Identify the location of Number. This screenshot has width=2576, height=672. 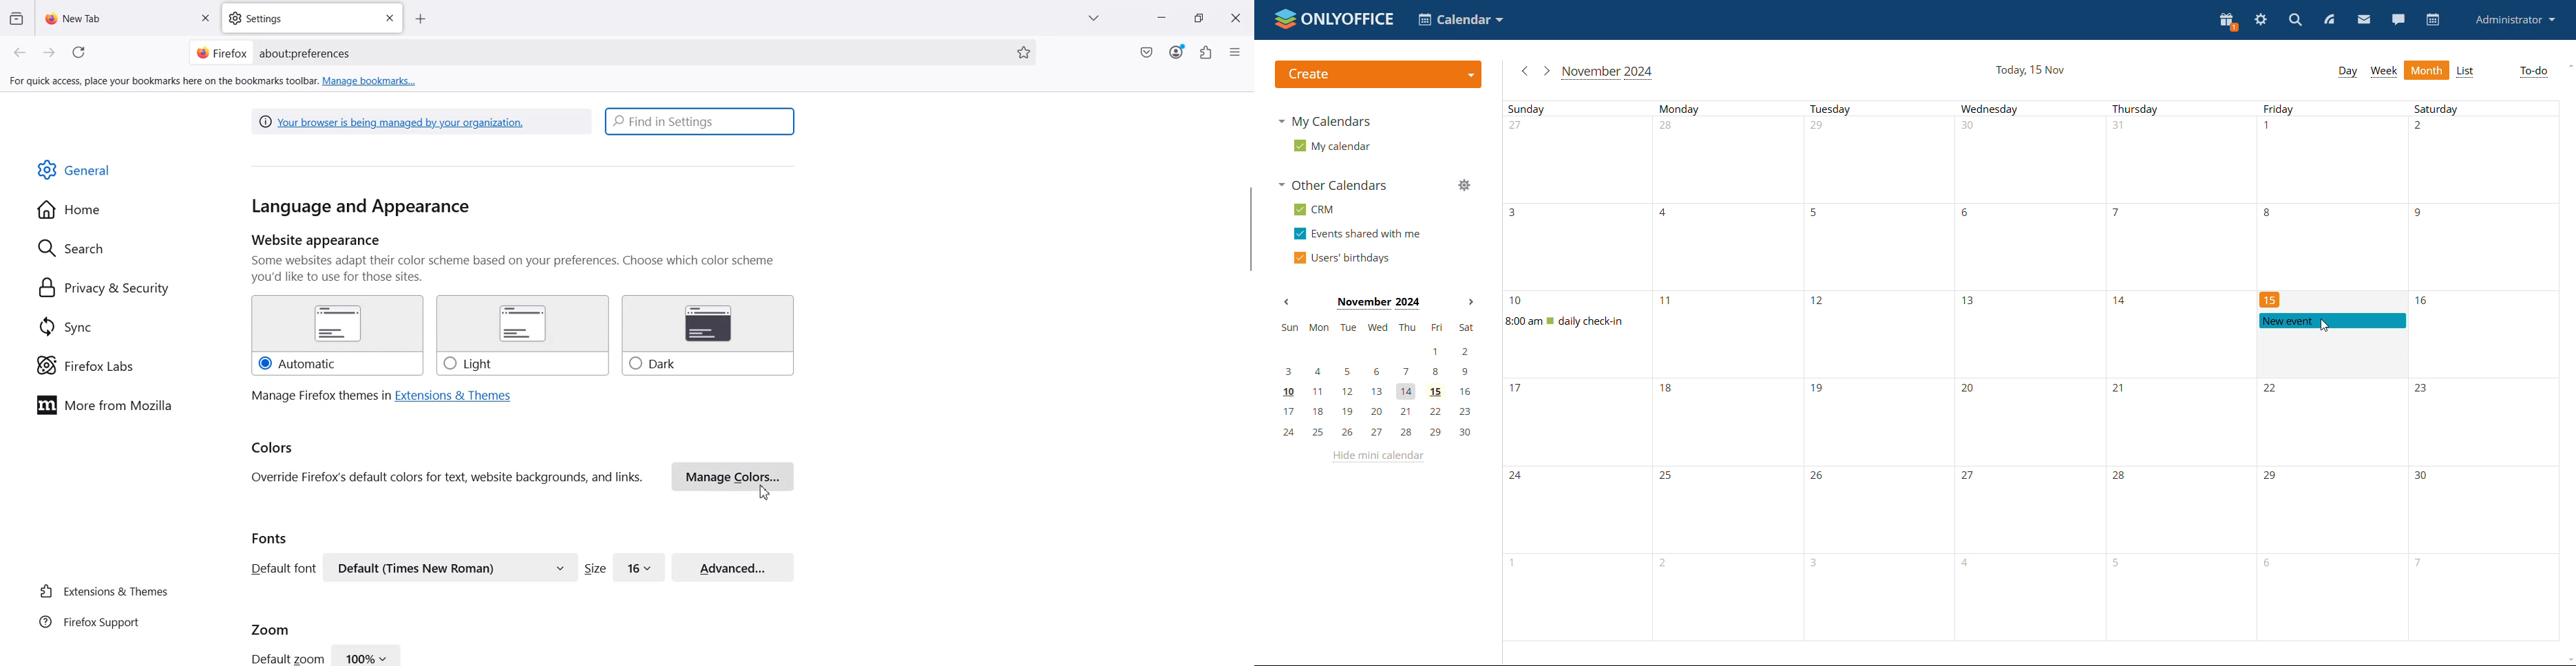
(1517, 214).